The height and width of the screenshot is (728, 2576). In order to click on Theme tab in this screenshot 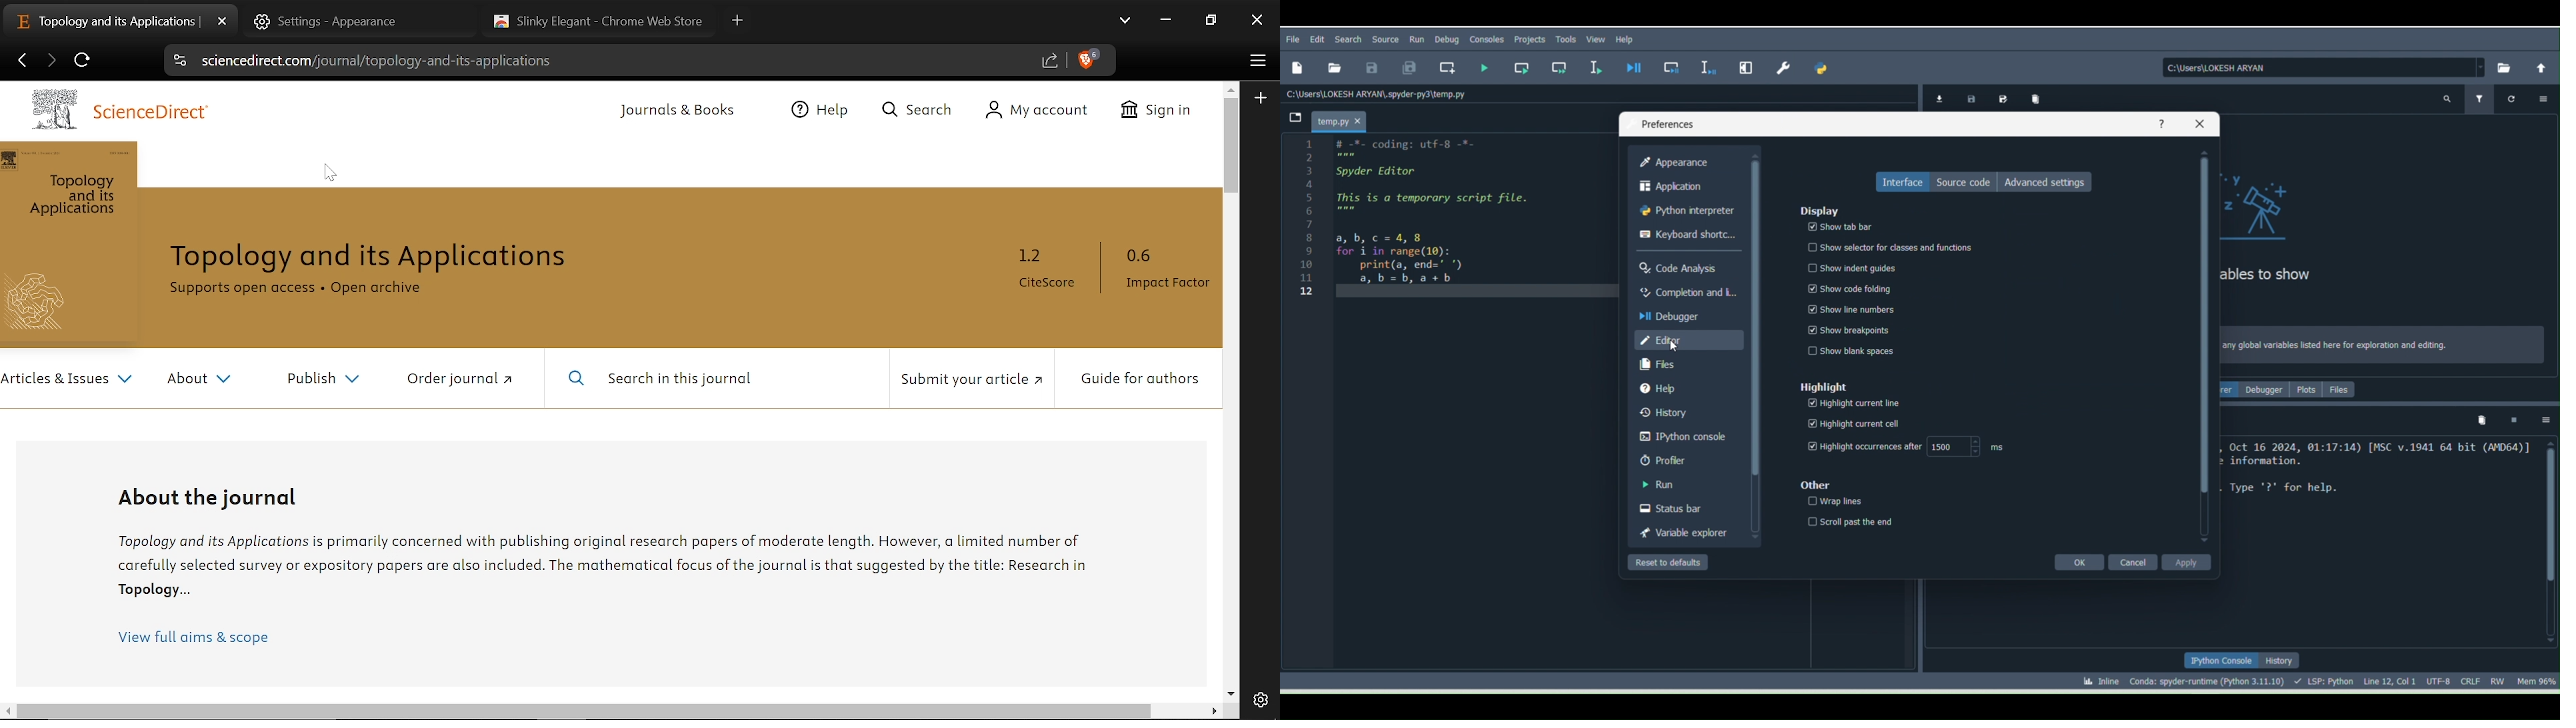, I will do `click(597, 22)`.